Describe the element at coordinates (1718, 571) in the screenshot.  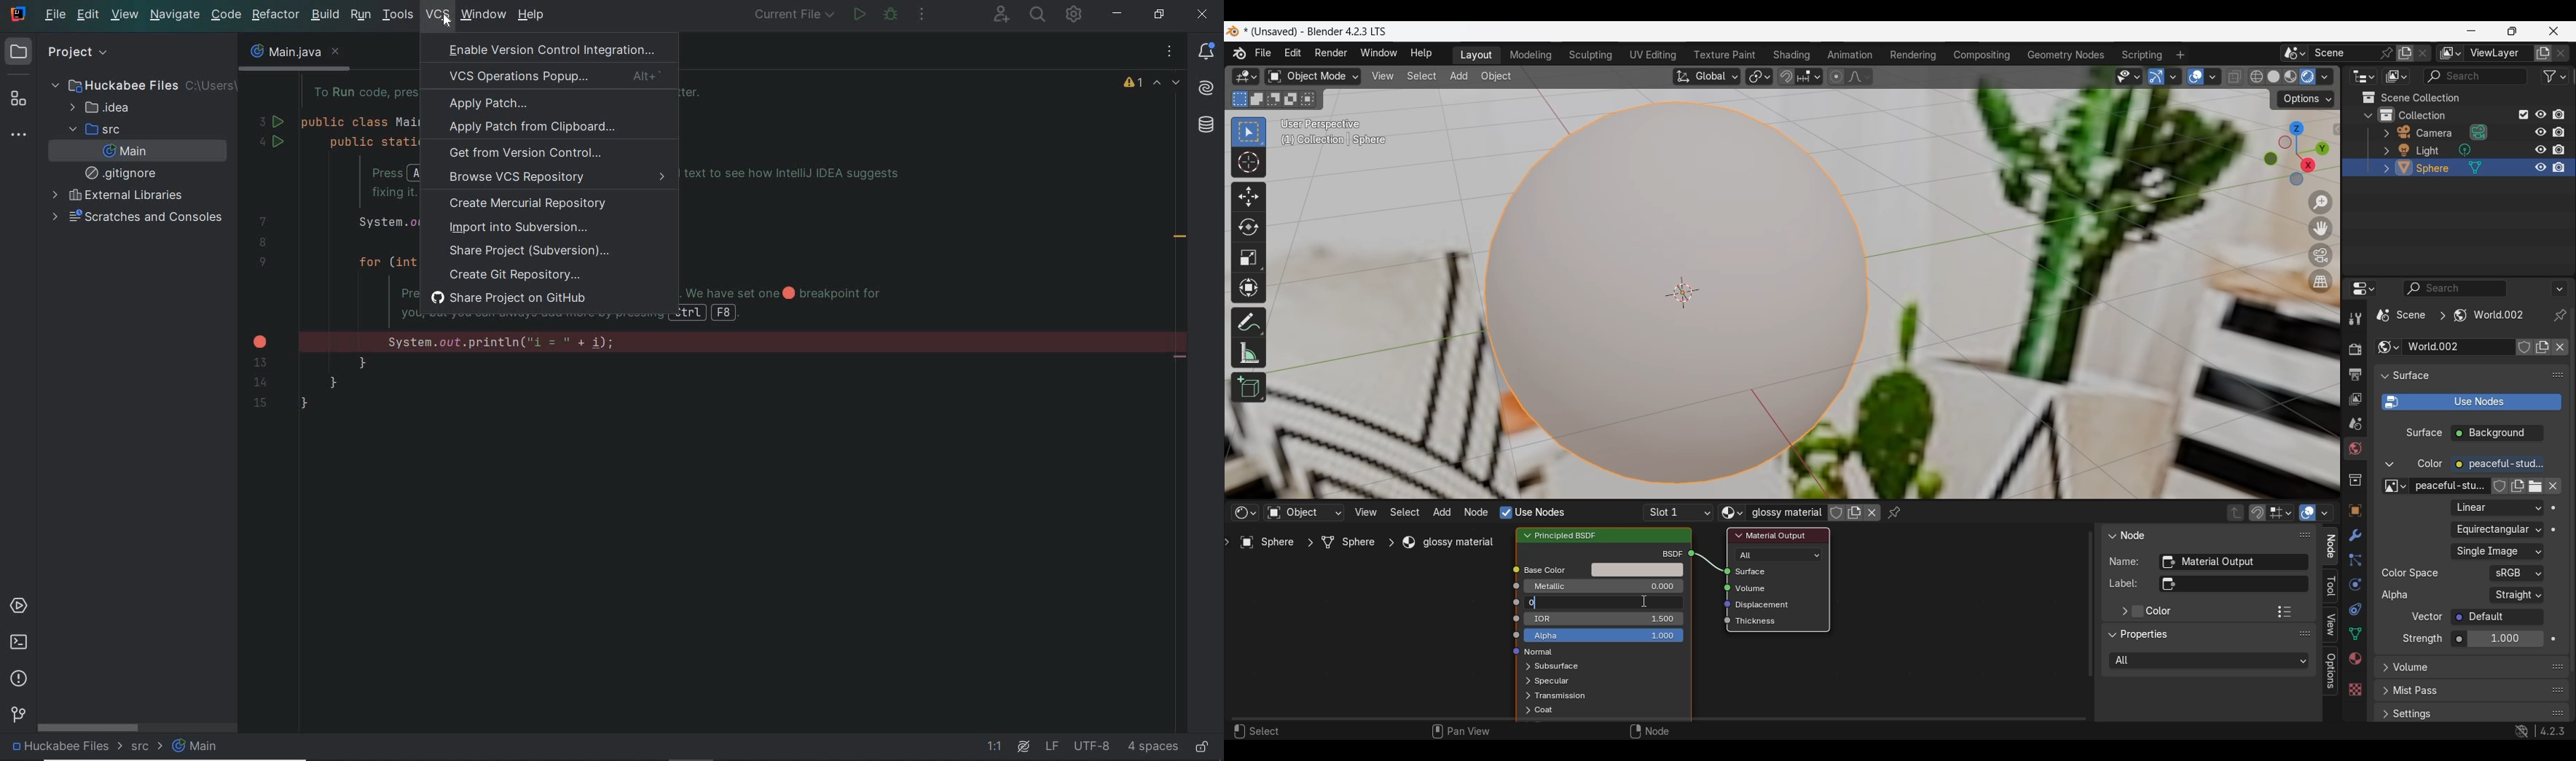
I see `icon` at that location.